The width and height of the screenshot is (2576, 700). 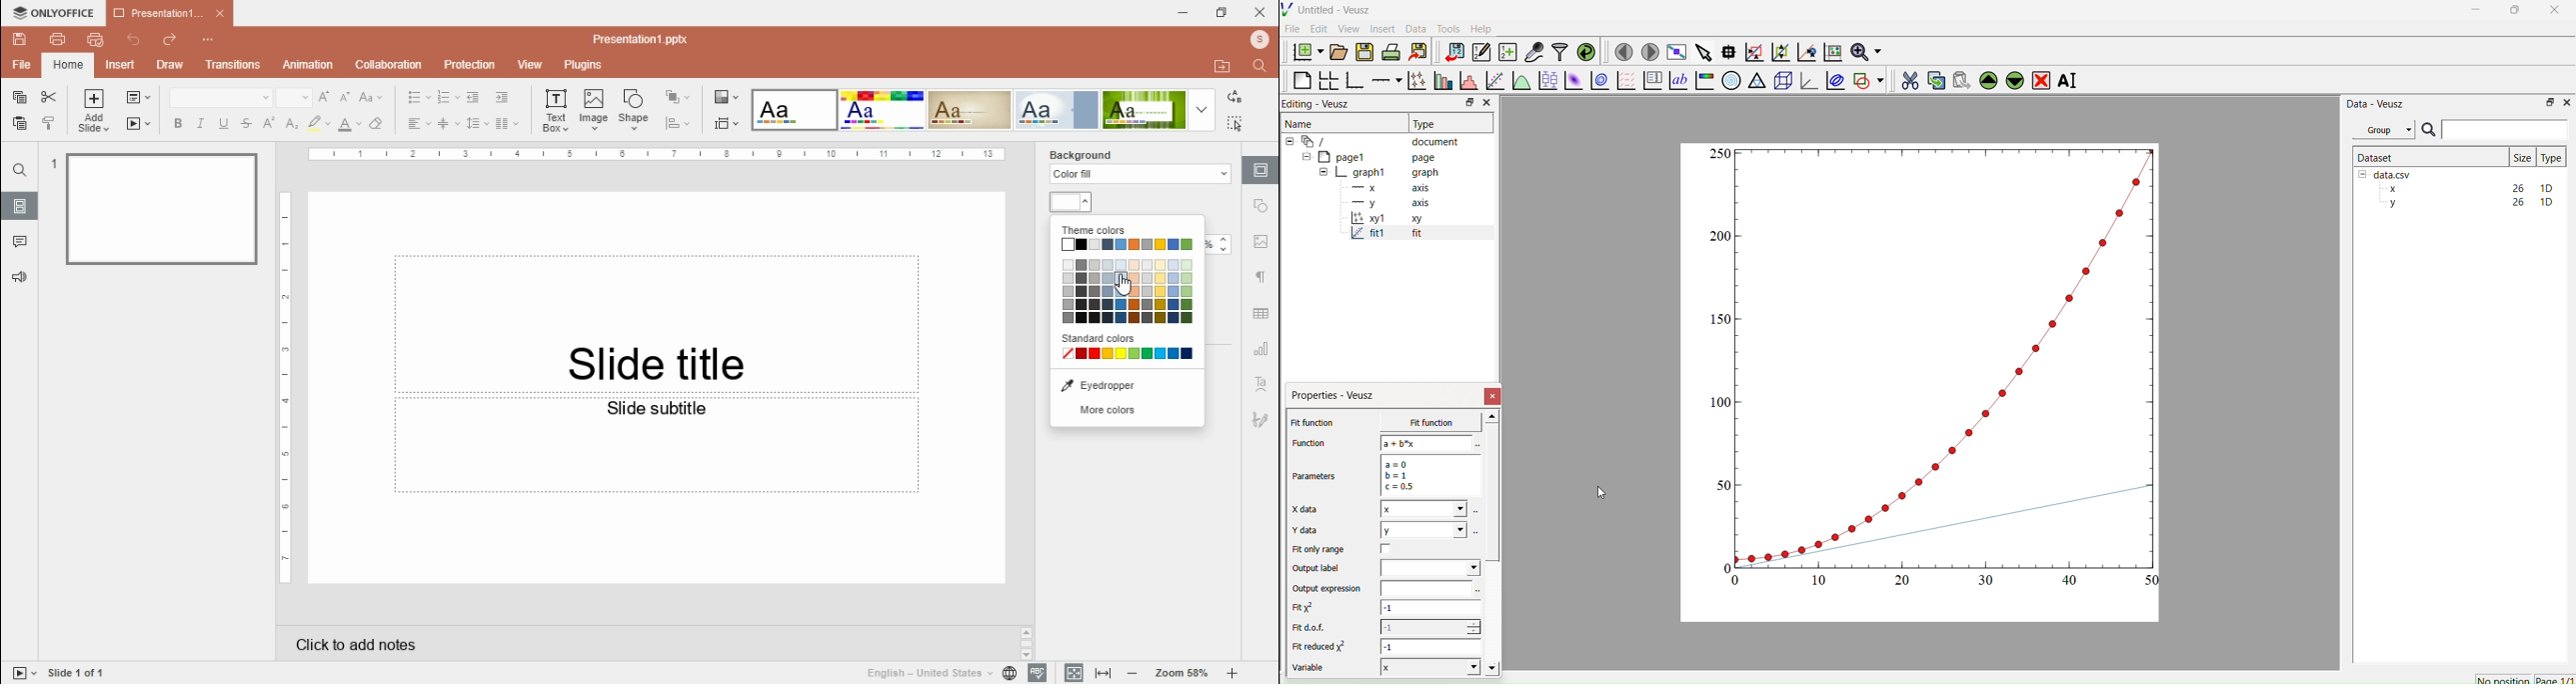 What do you see at coordinates (48, 97) in the screenshot?
I see `cut` at bounding box center [48, 97].